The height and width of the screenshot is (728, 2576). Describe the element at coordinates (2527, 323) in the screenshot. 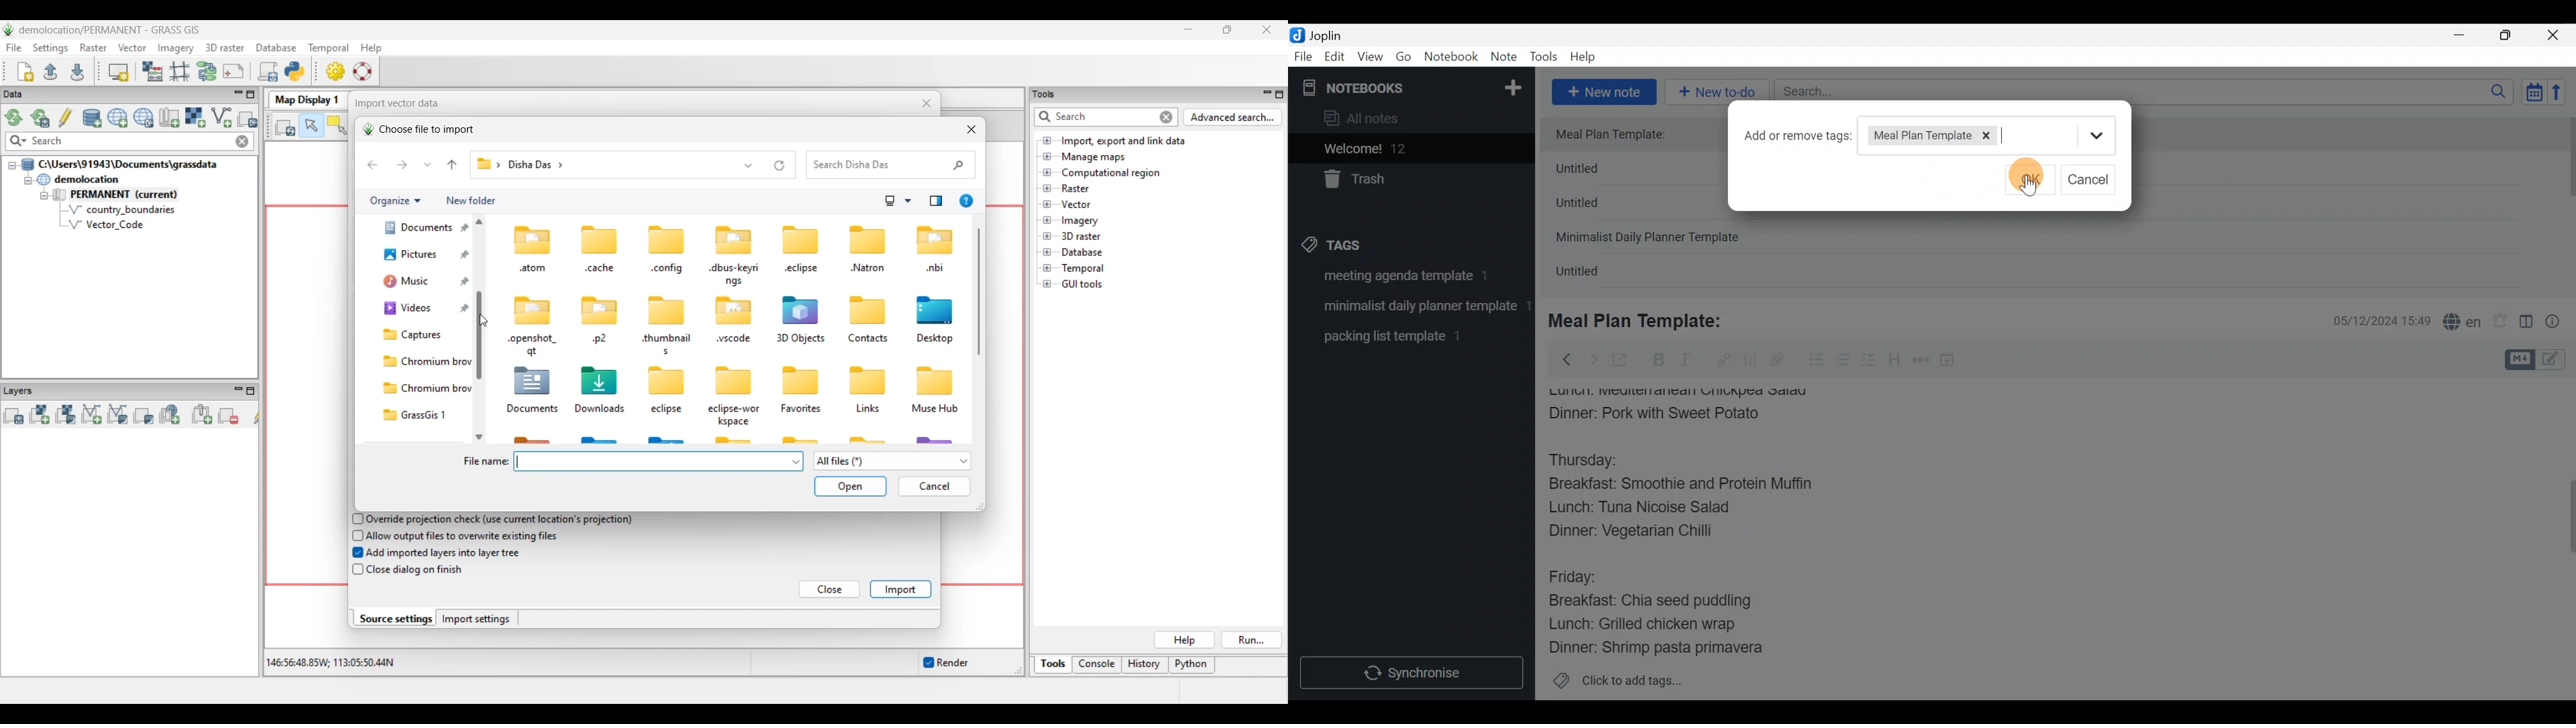

I see `Toggle editor layout` at that location.